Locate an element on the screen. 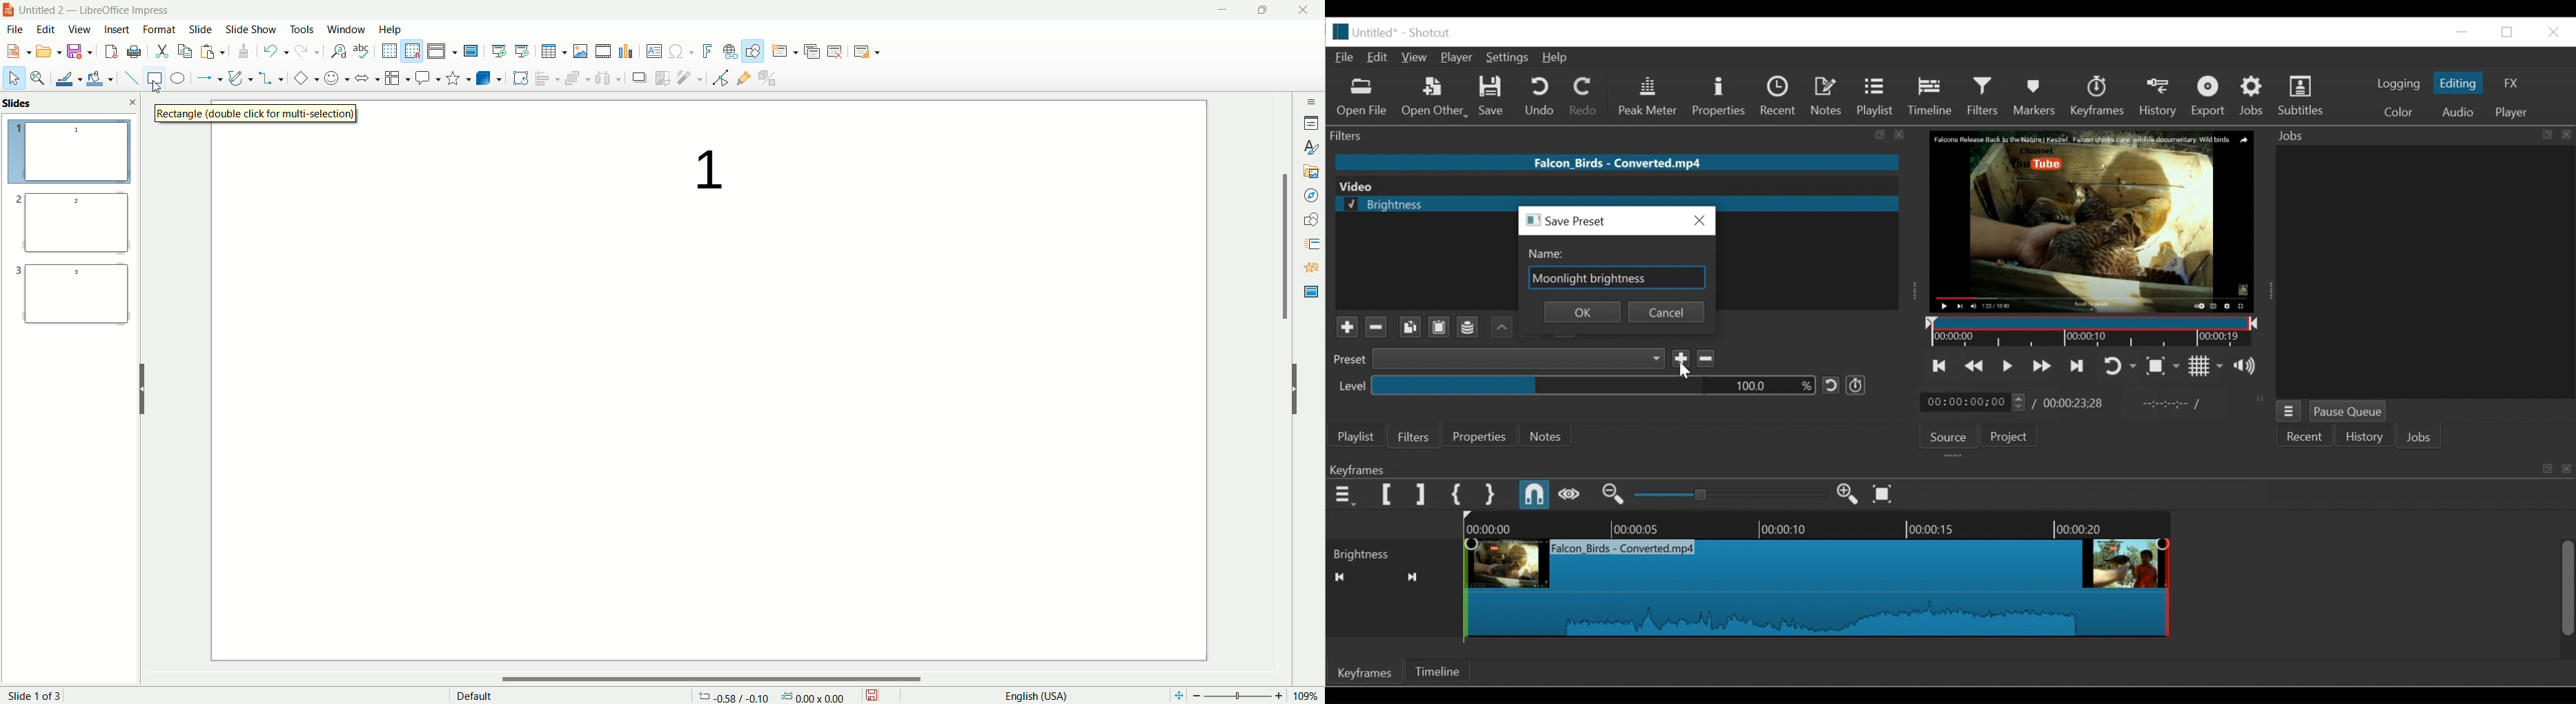 Image resolution: width=2576 pixels, height=728 pixels. Filters is located at coordinates (1416, 435).